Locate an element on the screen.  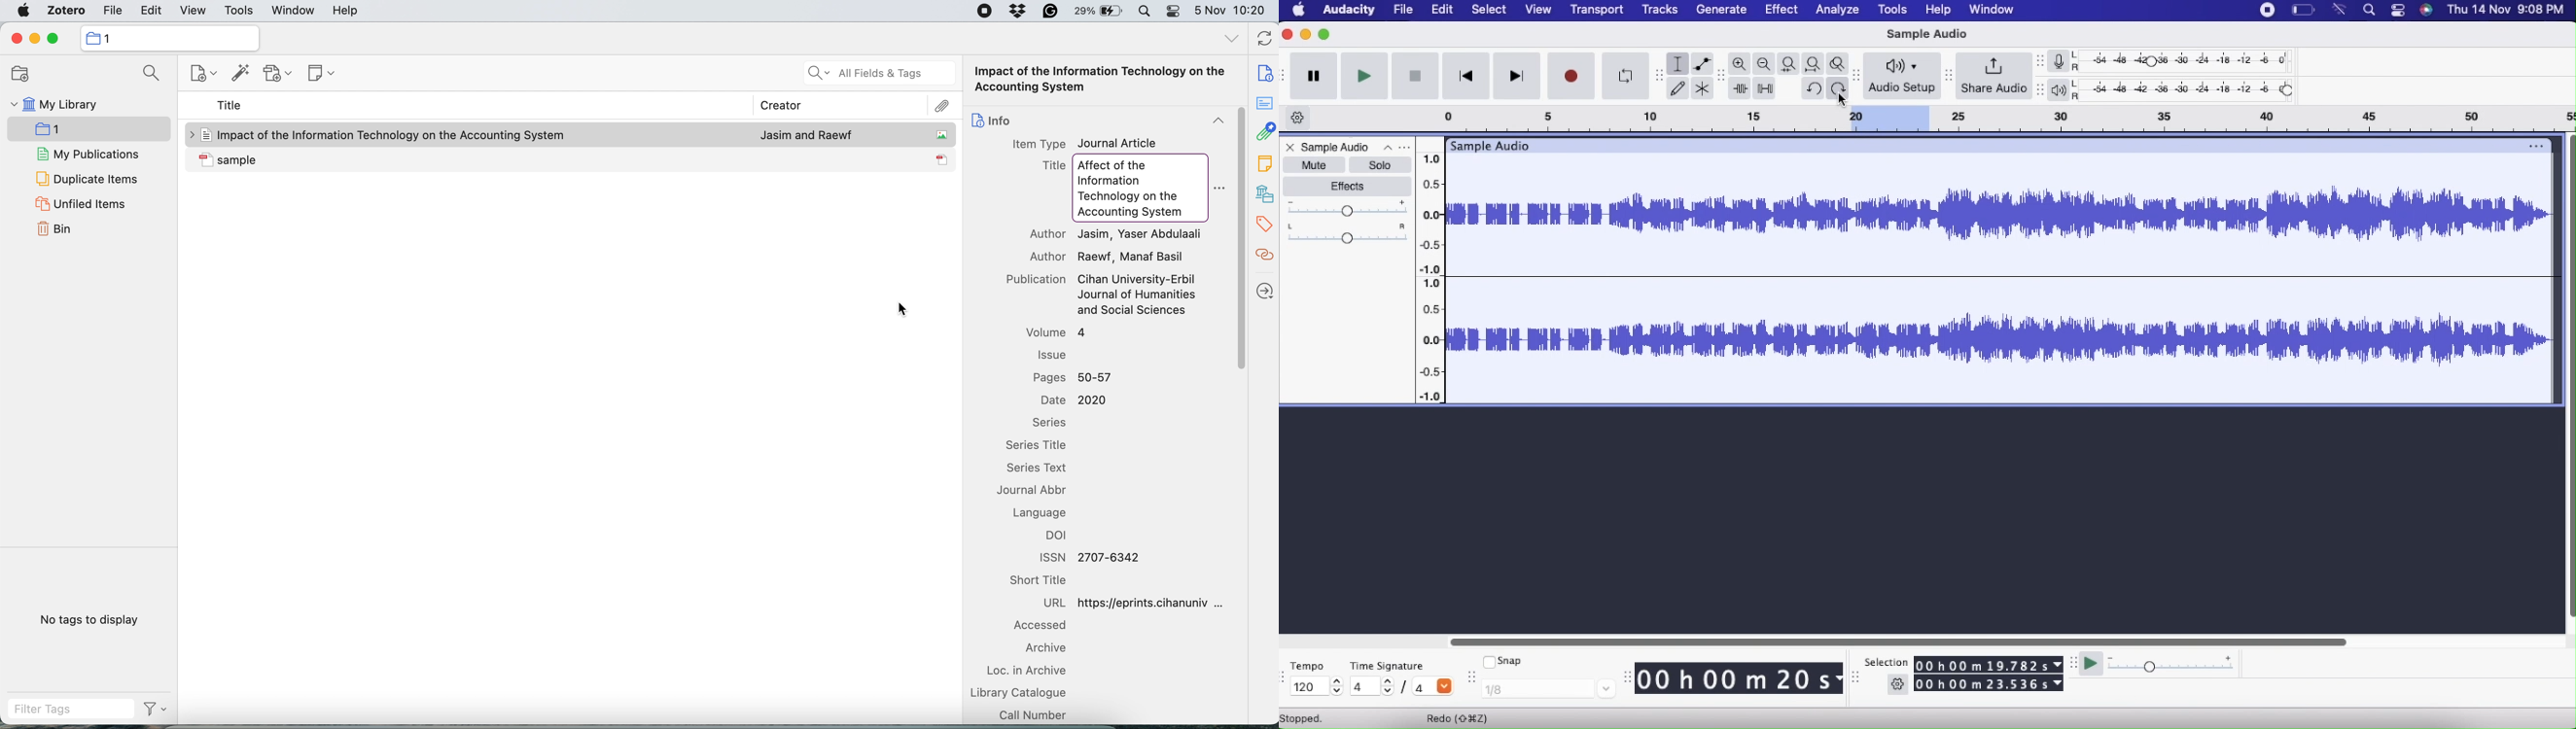
libraries and collection is located at coordinates (1265, 193).